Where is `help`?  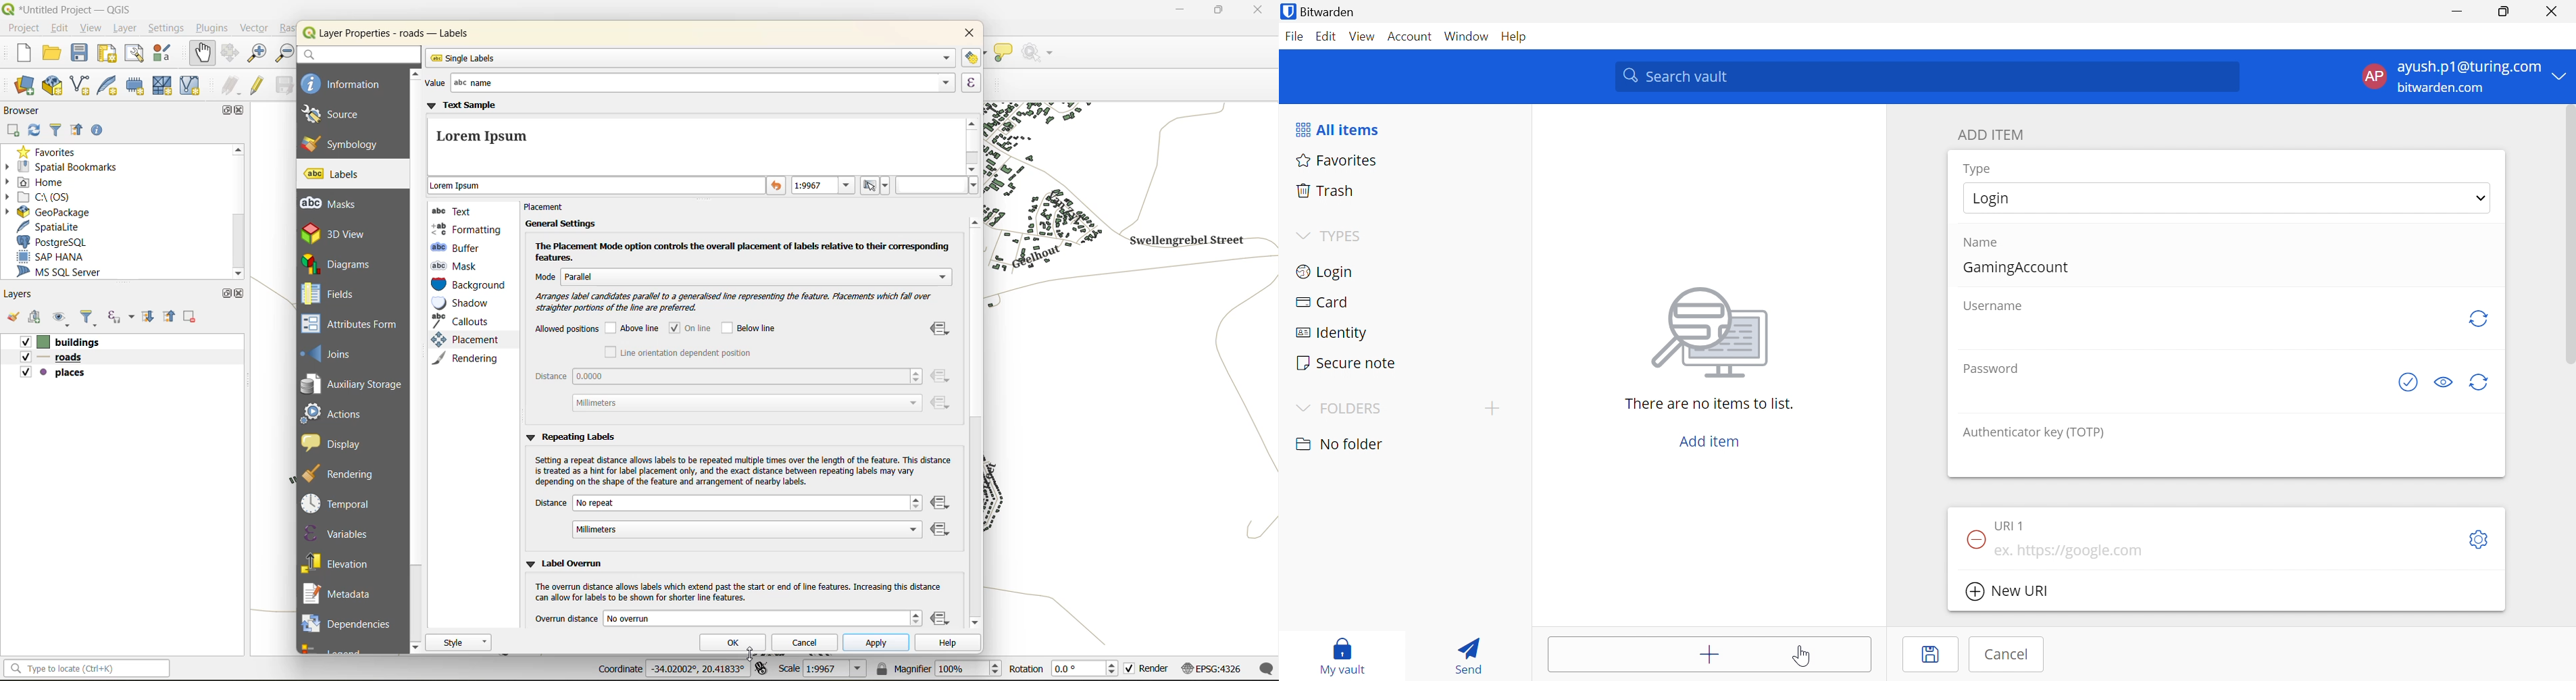 help is located at coordinates (947, 644).